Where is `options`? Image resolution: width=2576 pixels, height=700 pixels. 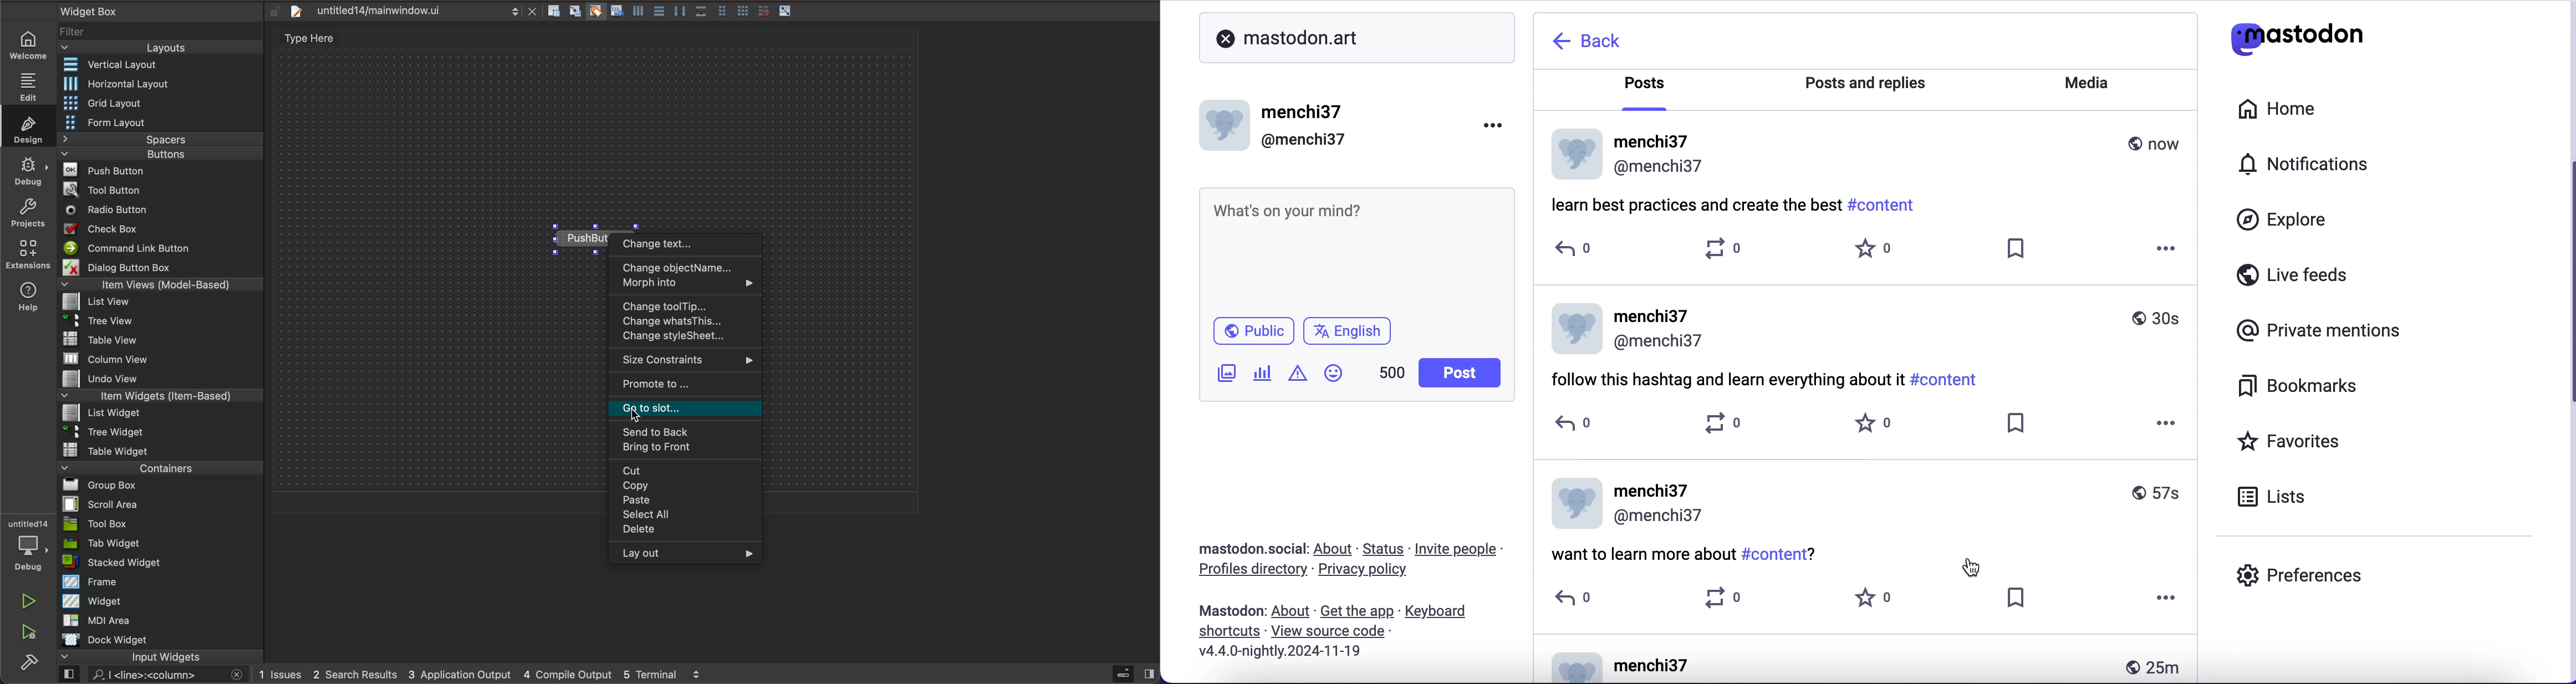
options is located at coordinates (2170, 605).